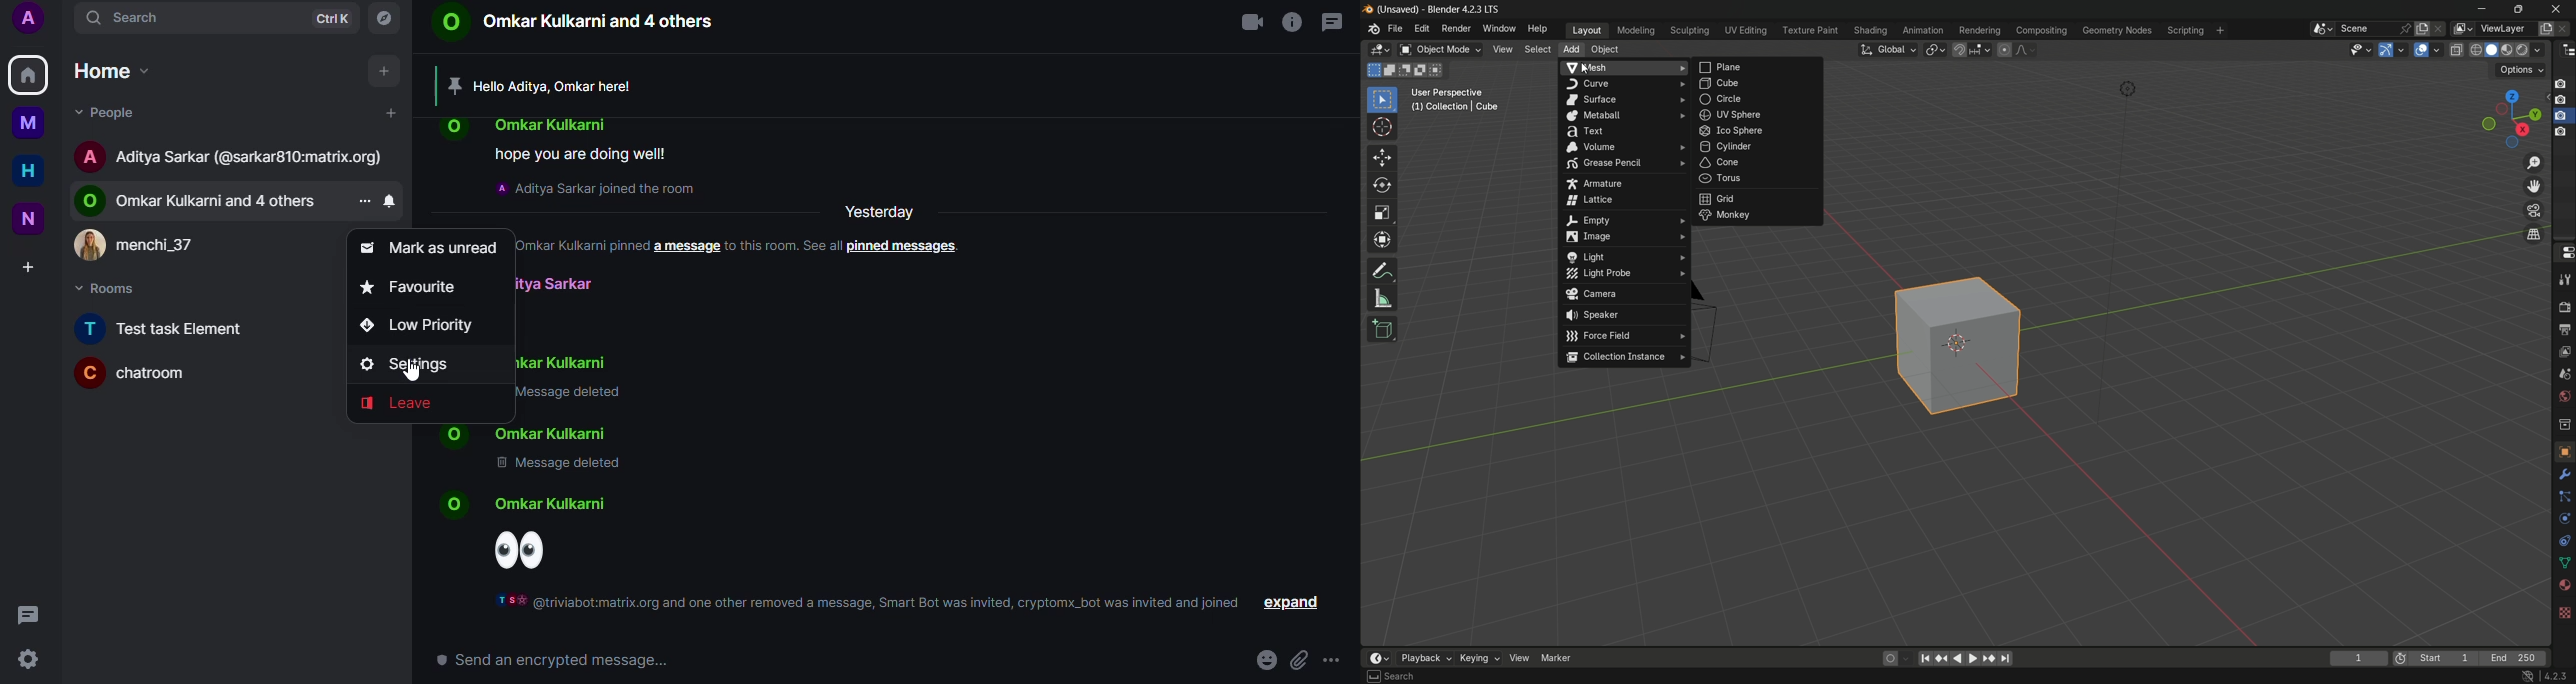 The width and height of the screenshot is (2576, 700). Describe the element at coordinates (2436, 49) in the screenshot. I see `overlays` at that location.